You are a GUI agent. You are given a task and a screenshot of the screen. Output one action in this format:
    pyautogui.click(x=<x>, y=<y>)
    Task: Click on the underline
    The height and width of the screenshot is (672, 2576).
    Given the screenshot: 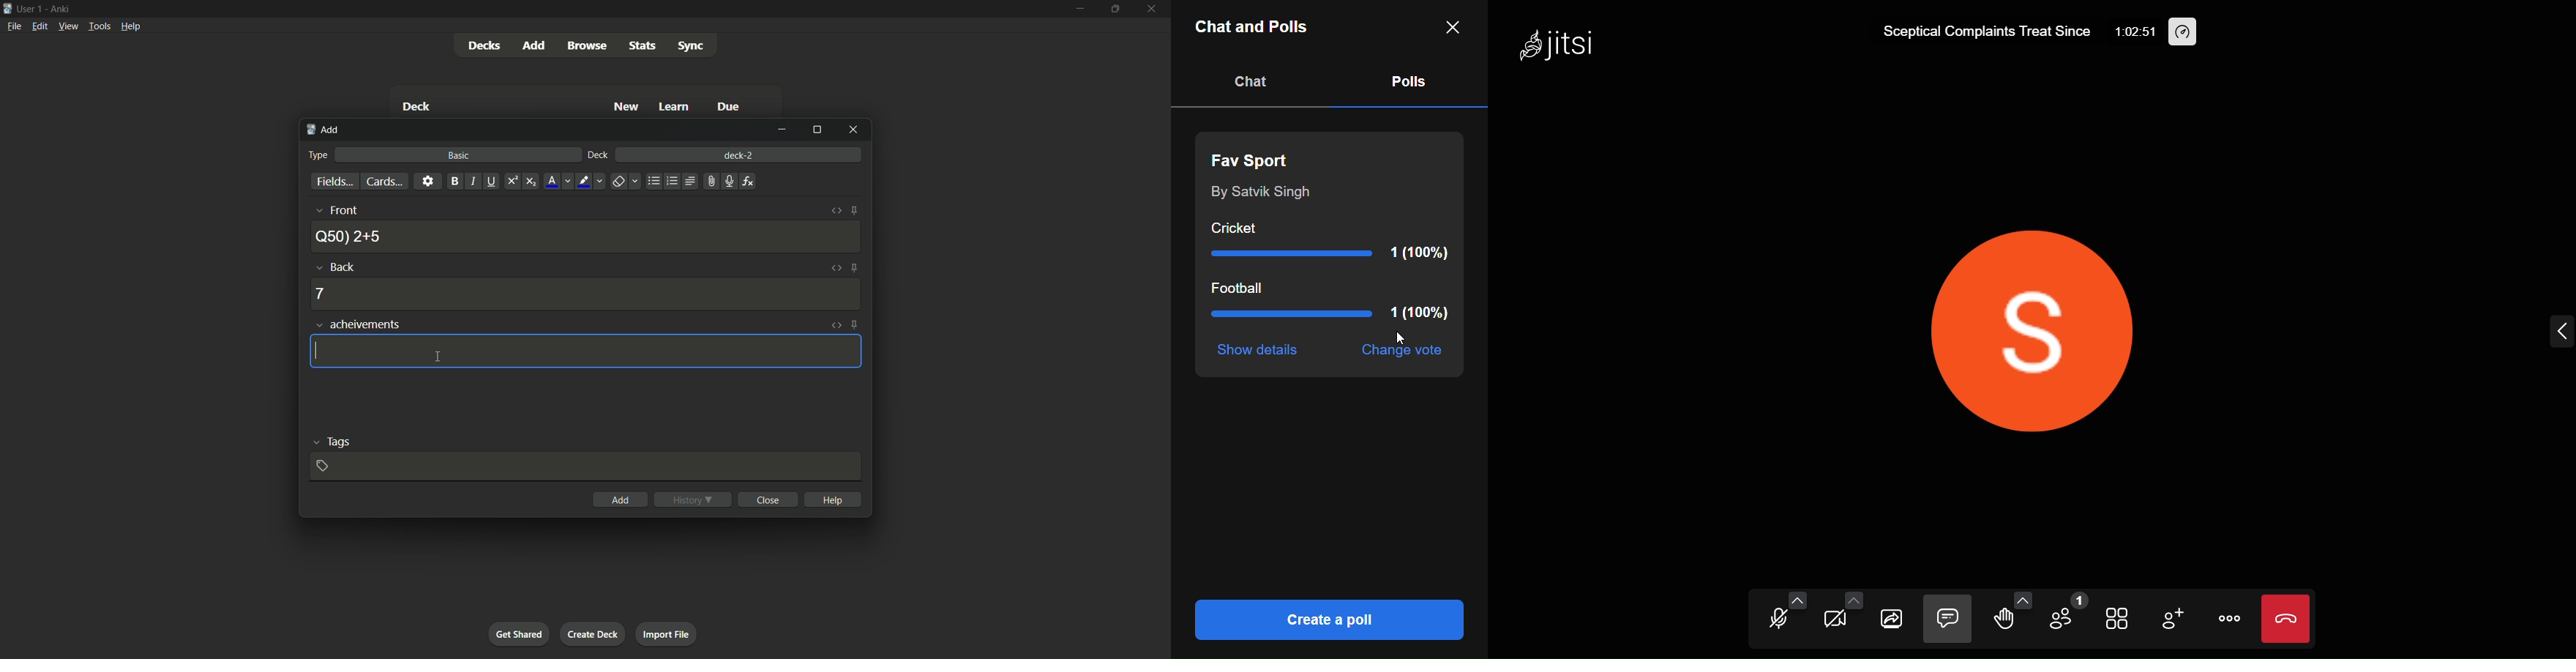 What is the action you would take?
    pyautogui.click(x=492, y=181)
    